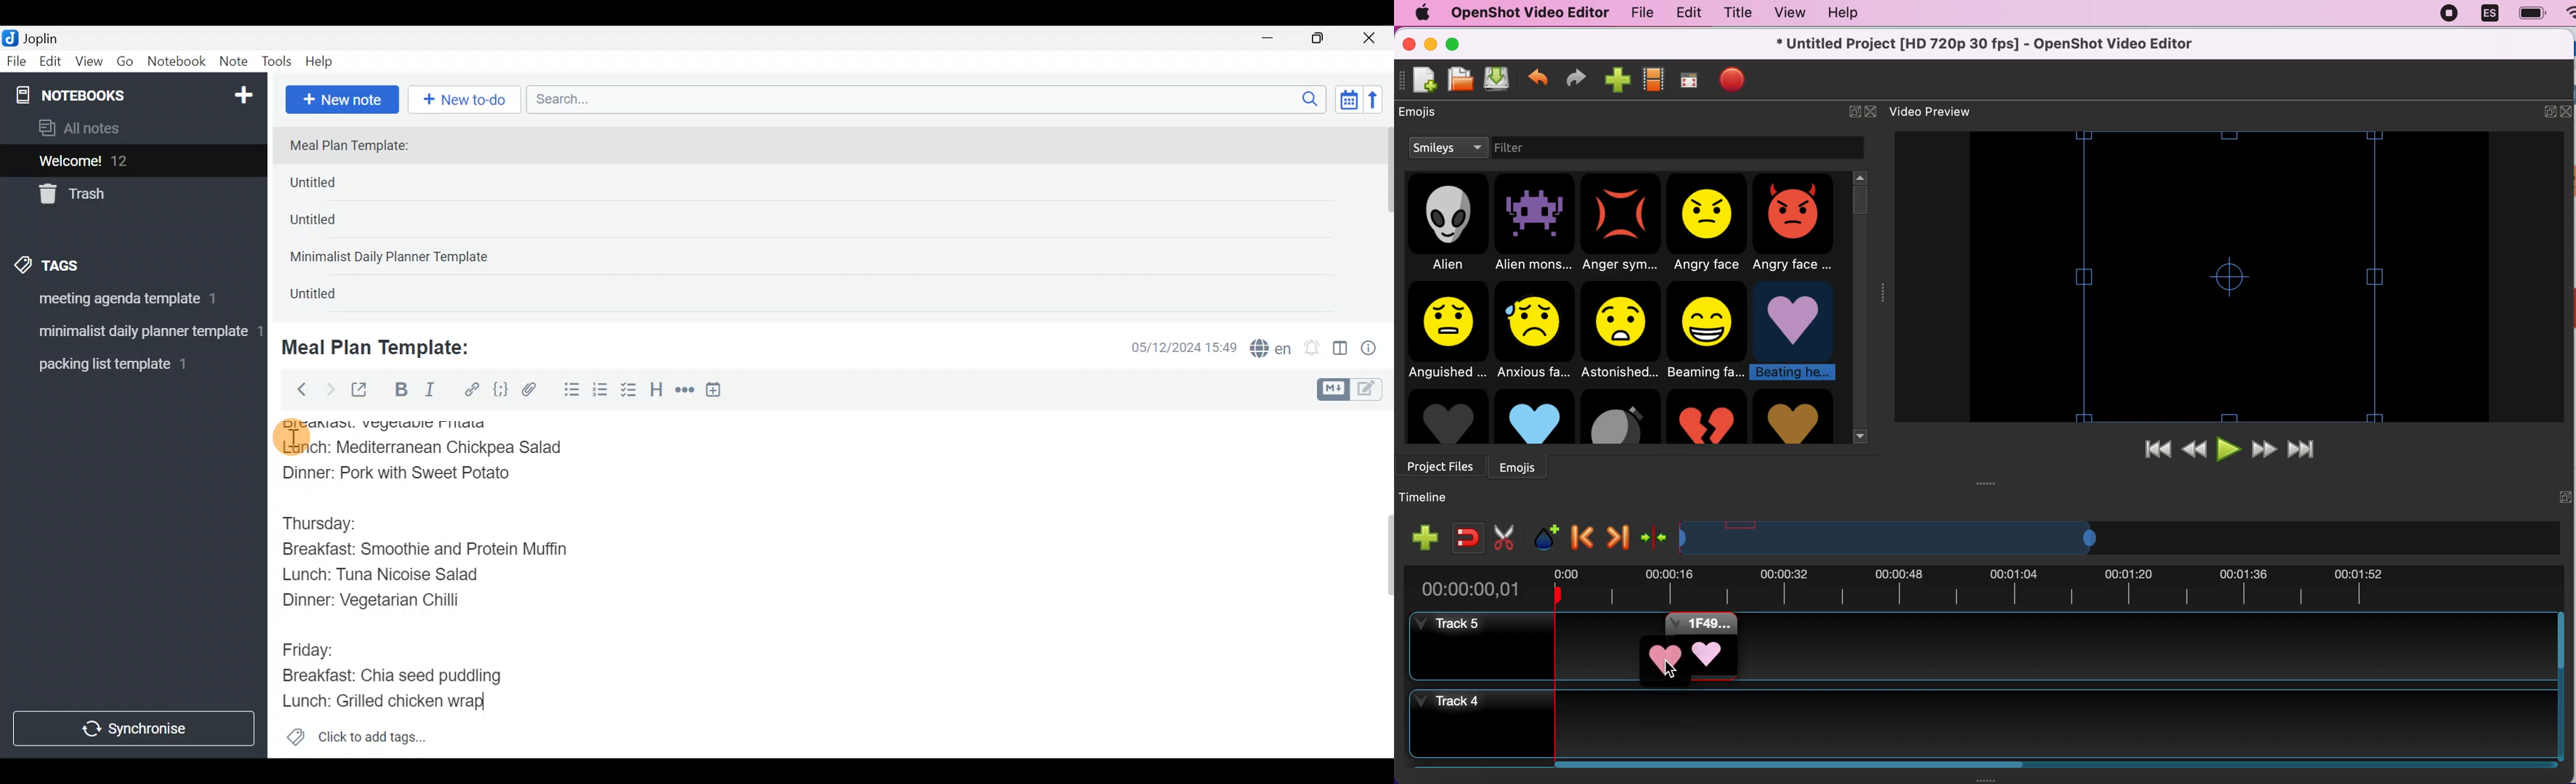  I want to click on Help, so click(325, 59).